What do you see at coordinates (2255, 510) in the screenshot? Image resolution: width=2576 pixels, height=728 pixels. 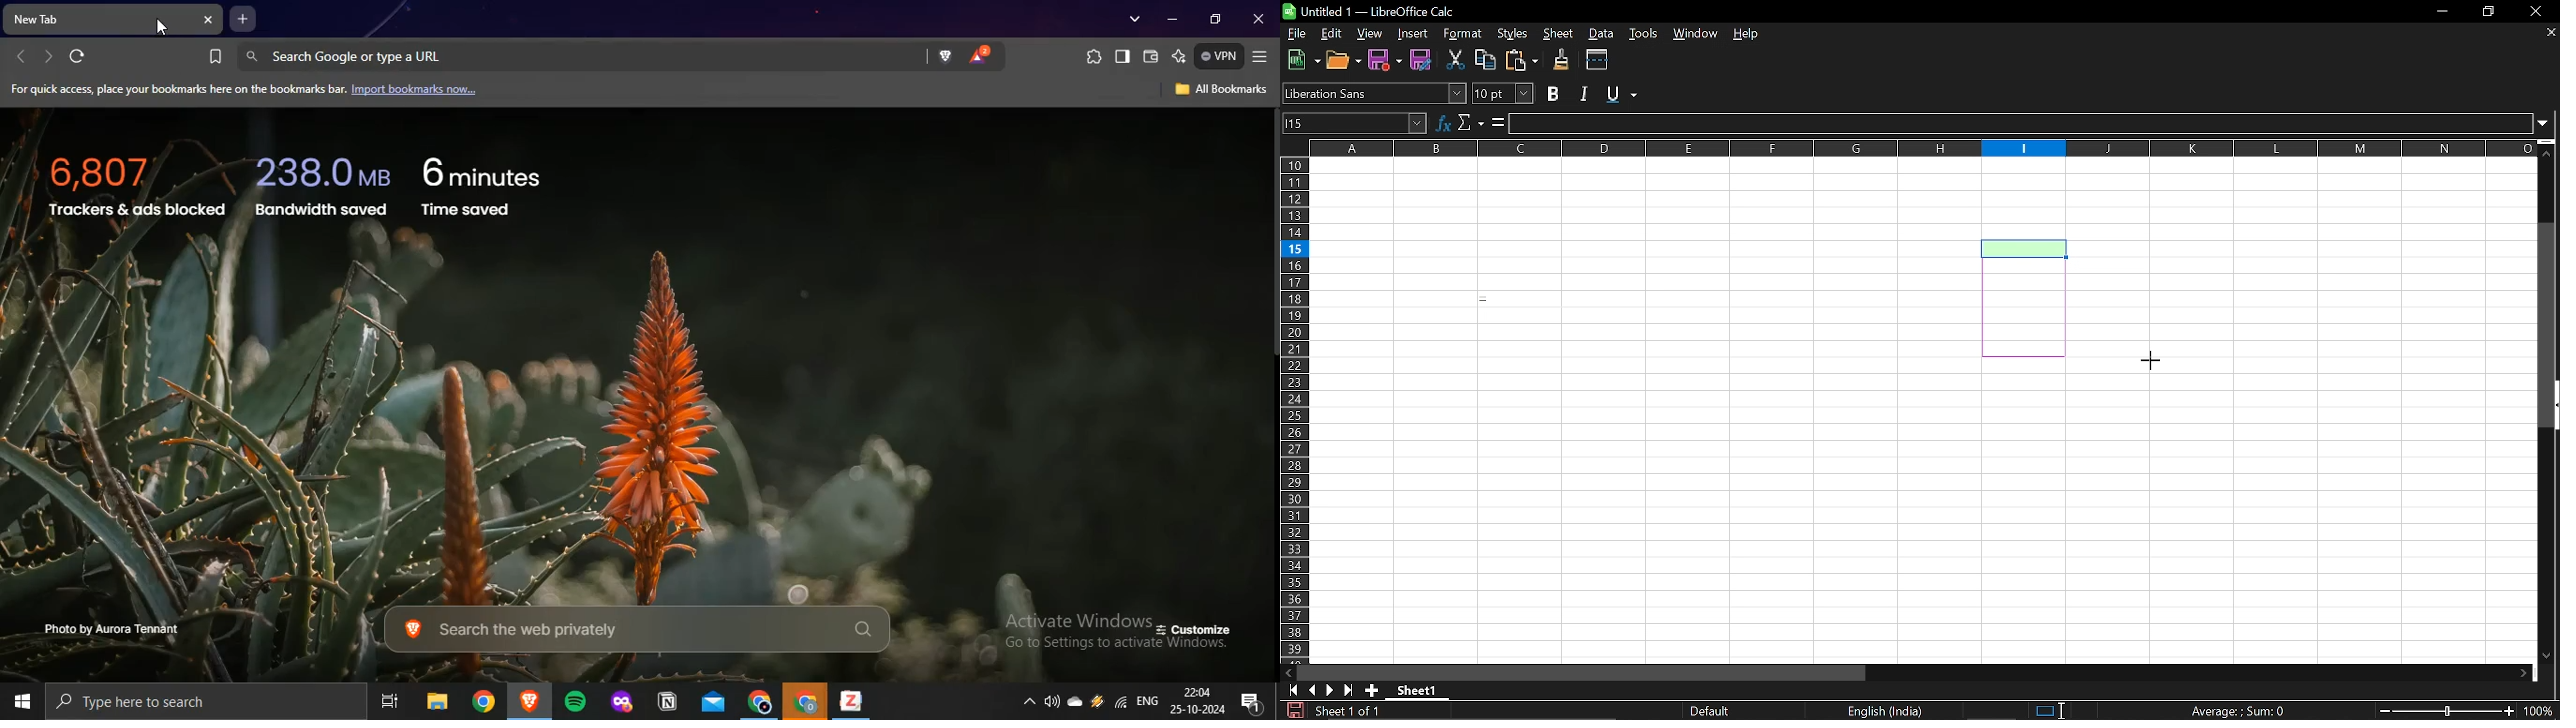 I see `Fillable cells` at bounding box center [2255, 510].